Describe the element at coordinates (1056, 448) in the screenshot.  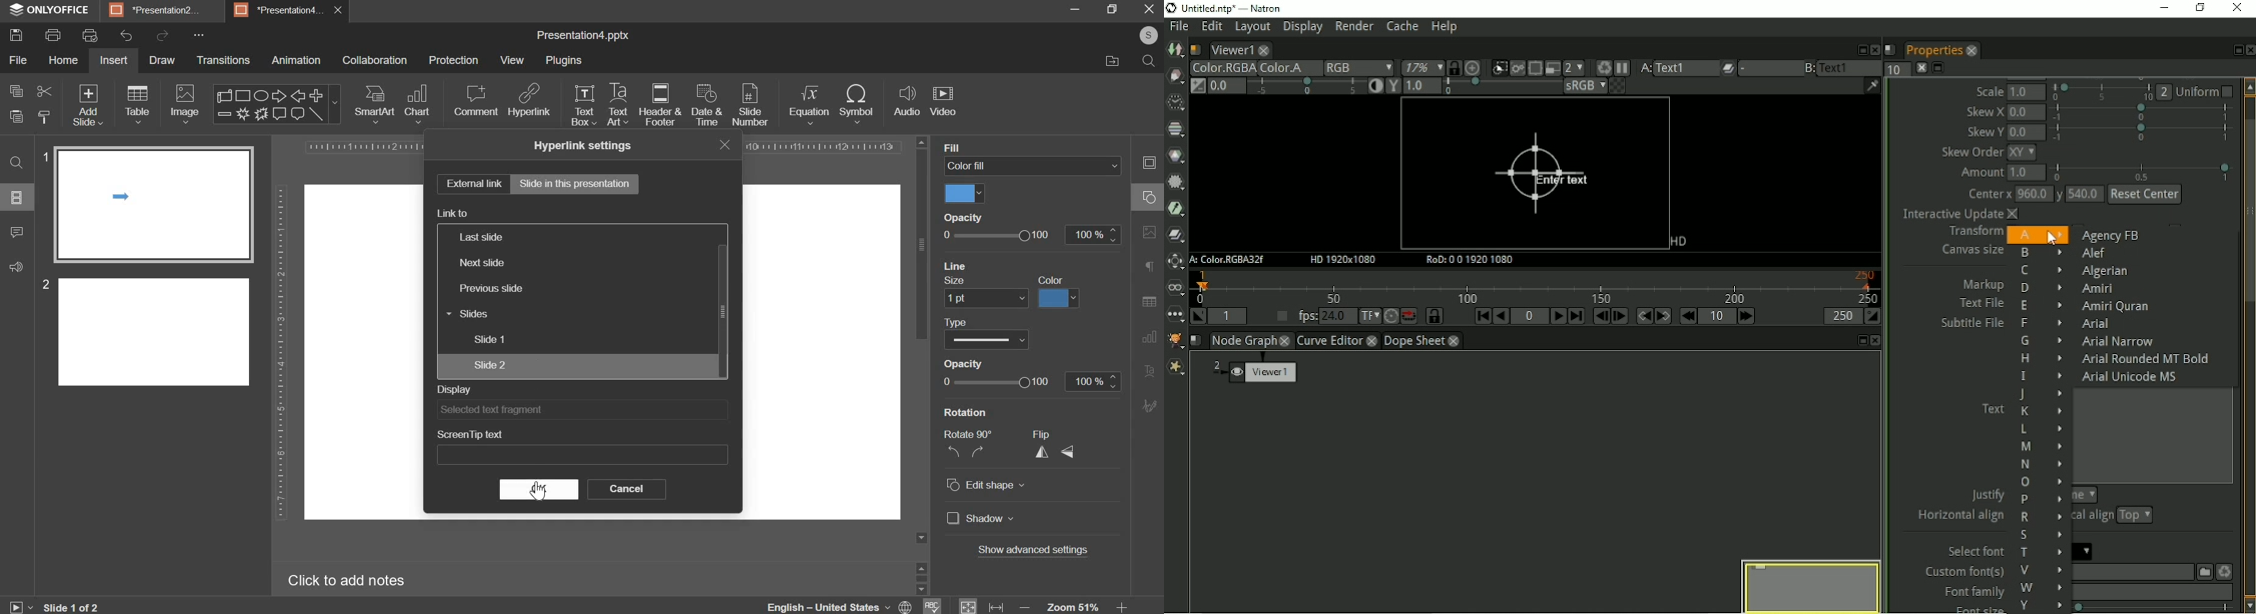
I see `Flip
A <` at that location.